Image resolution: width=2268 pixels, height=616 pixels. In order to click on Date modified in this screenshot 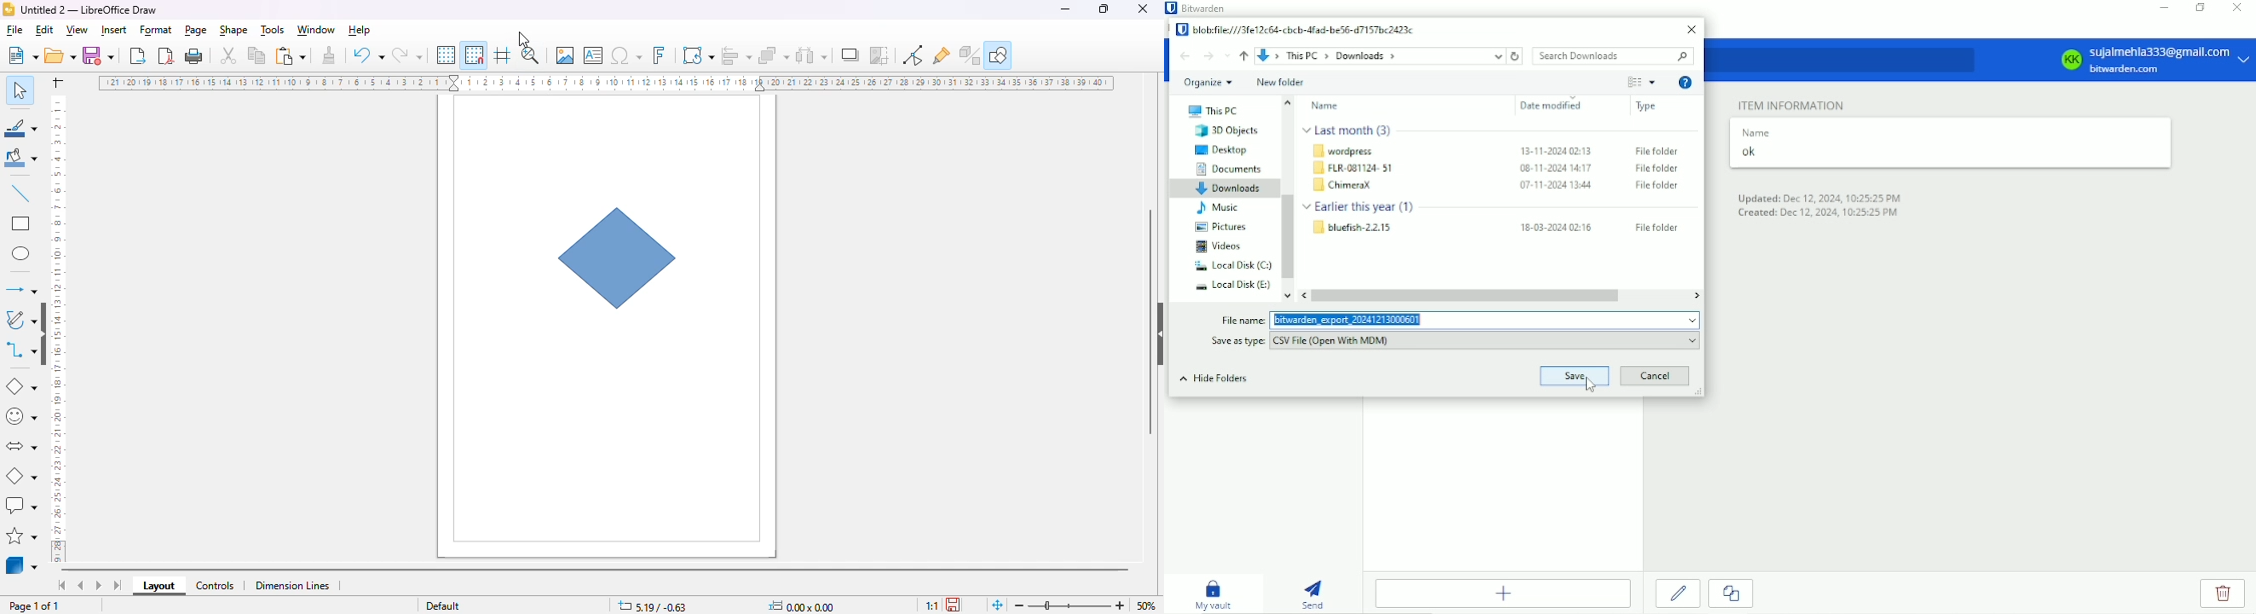, I will do `click(1554, 107)`.